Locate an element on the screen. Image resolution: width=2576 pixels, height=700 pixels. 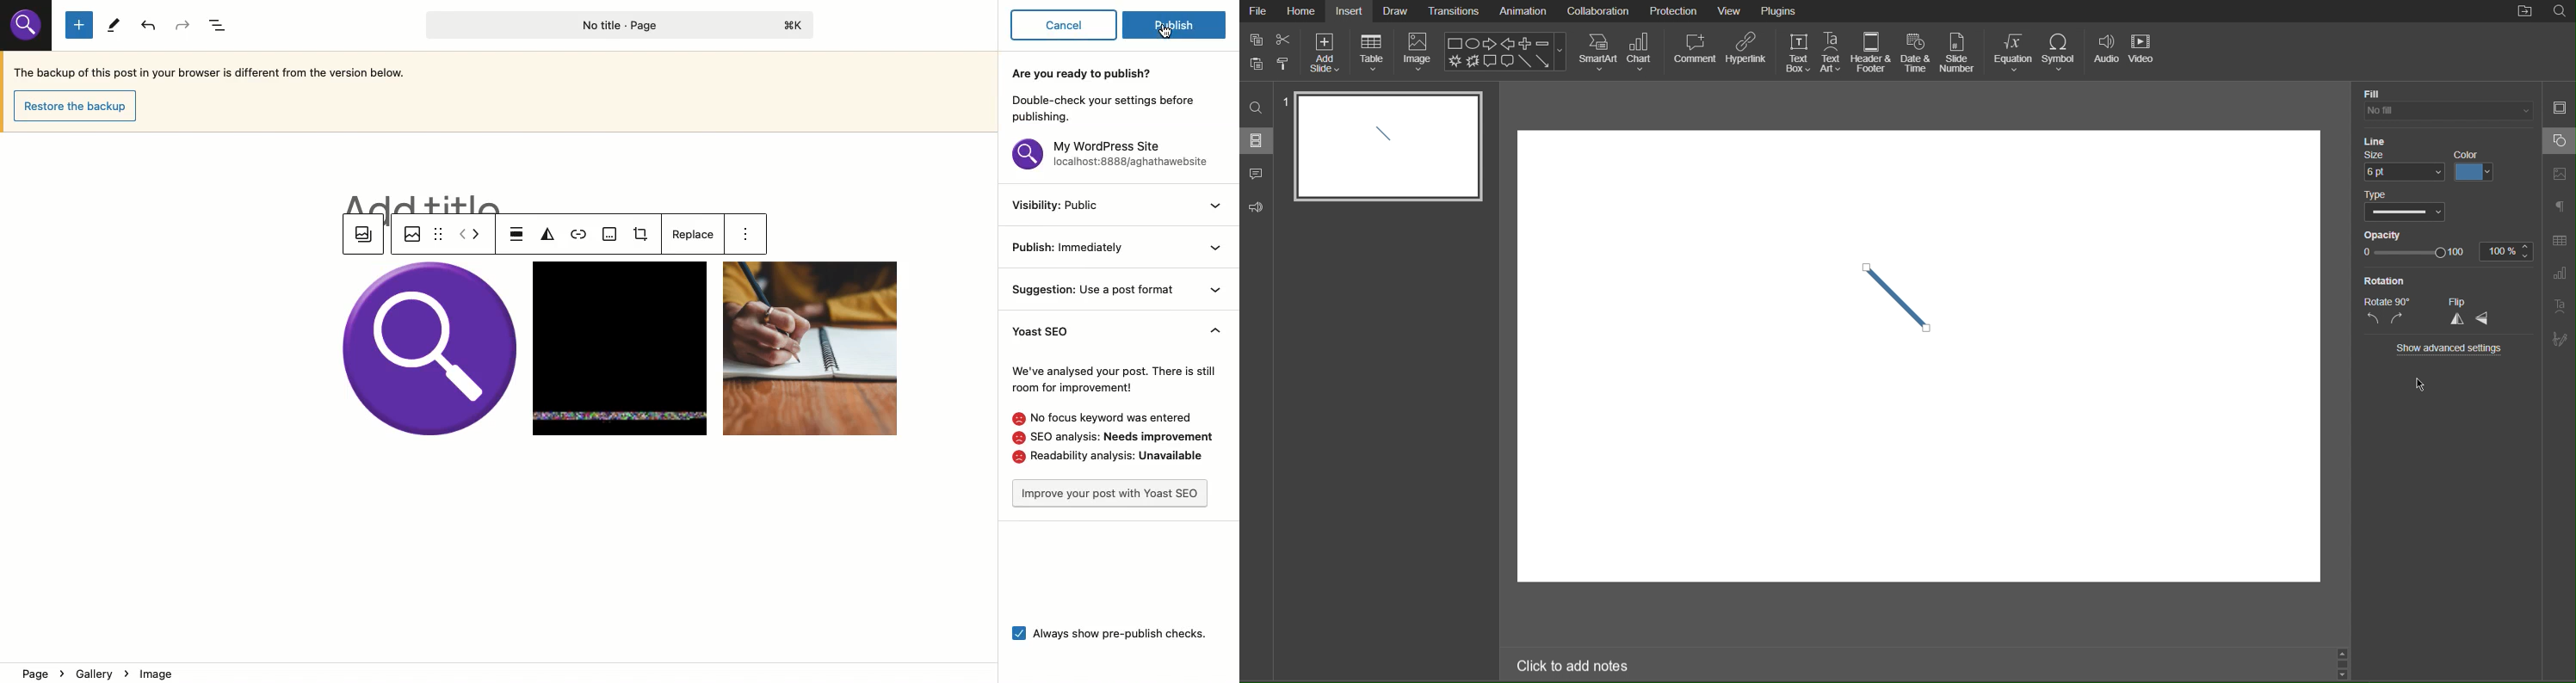
Comment is located at coordinates (1694, 52).